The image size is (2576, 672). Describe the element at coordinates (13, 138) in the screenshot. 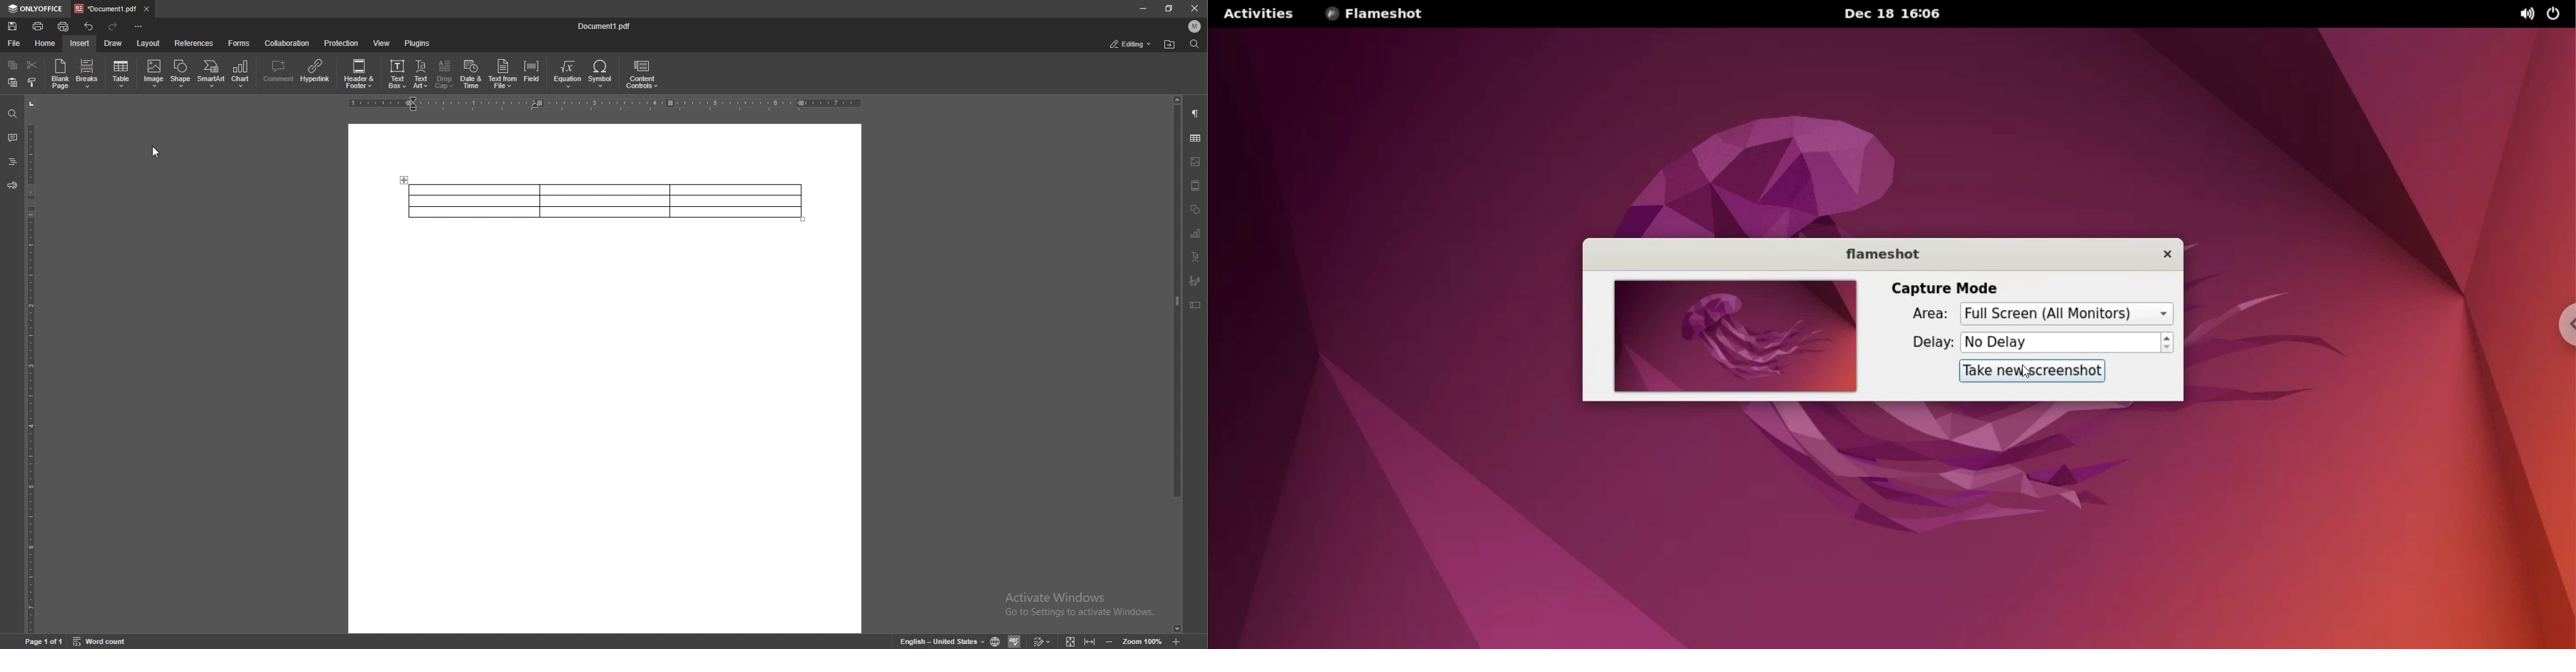

I see `comment` at that location.